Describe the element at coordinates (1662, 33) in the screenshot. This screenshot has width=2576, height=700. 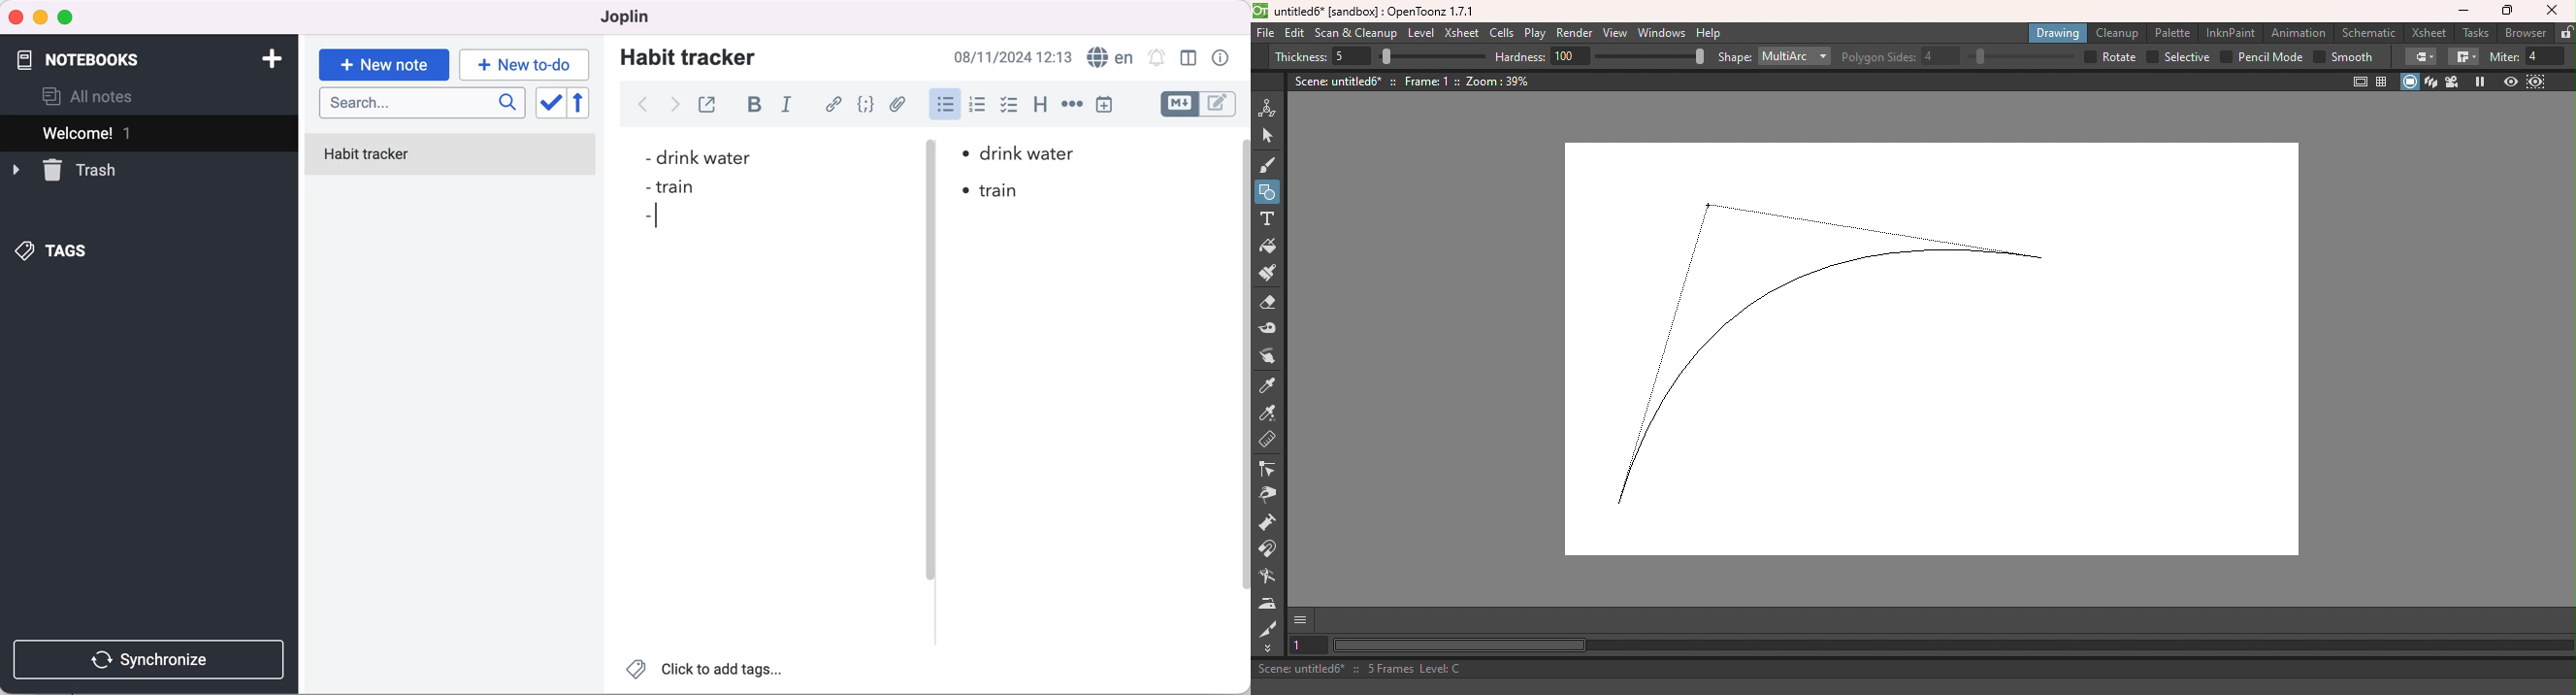
I see `Windows` at that location.